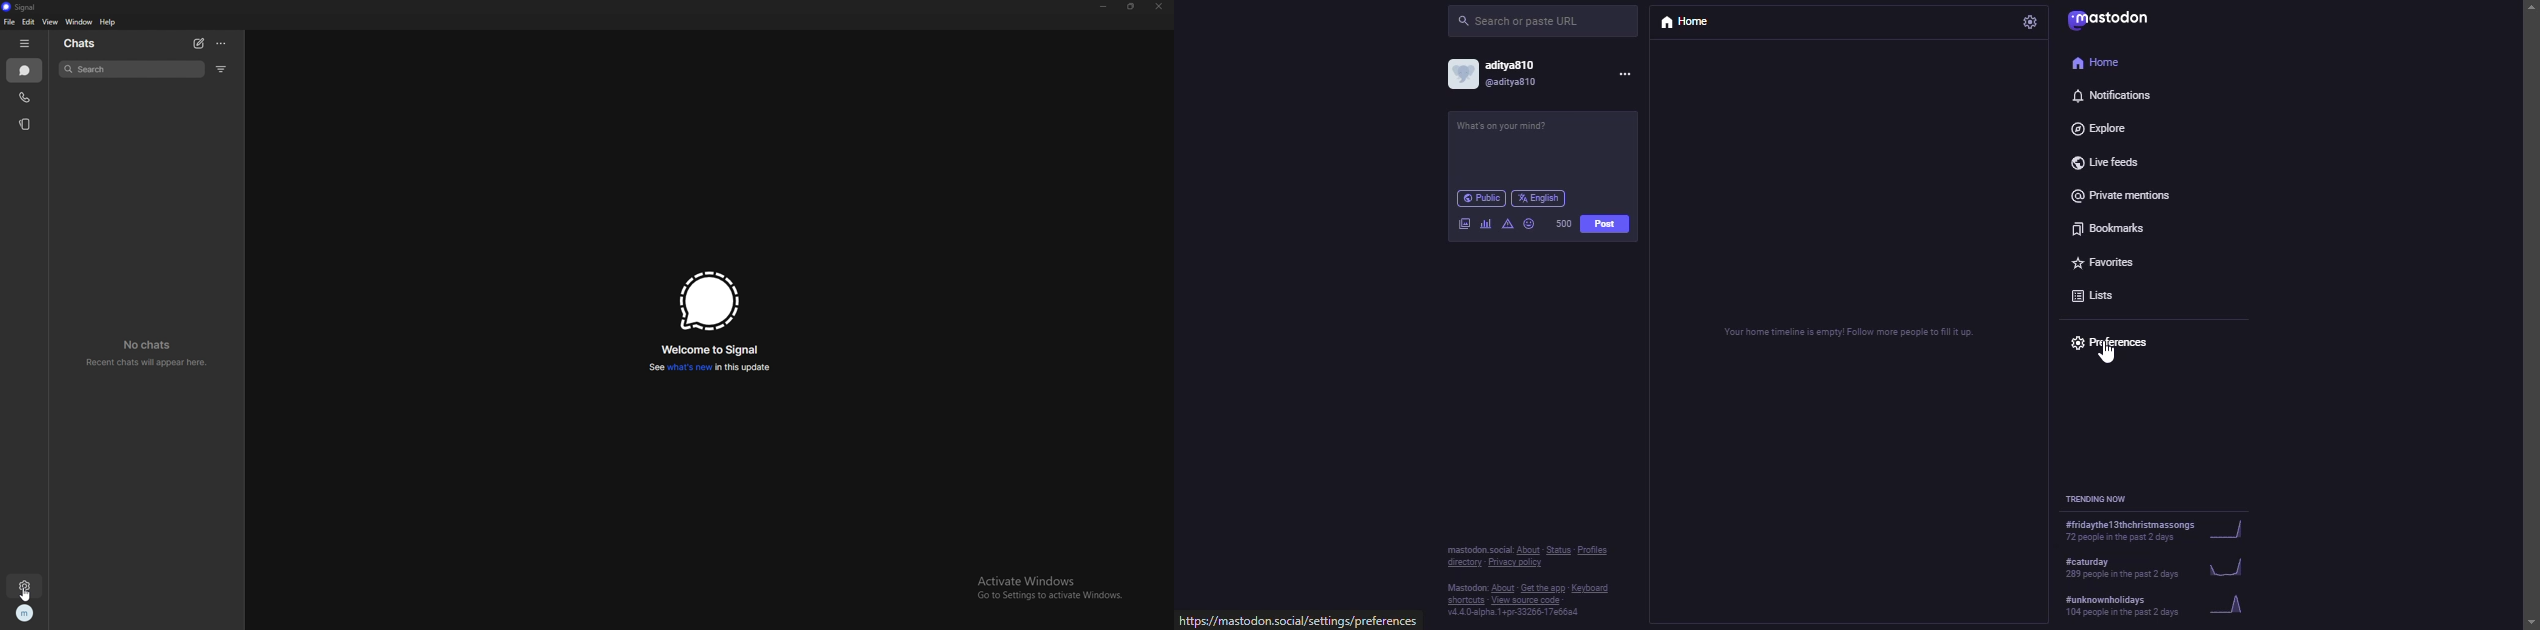  What do you see at coordinates (1301, 622) in the screenshot?
I see `website` at bounding box center [1301, 622].